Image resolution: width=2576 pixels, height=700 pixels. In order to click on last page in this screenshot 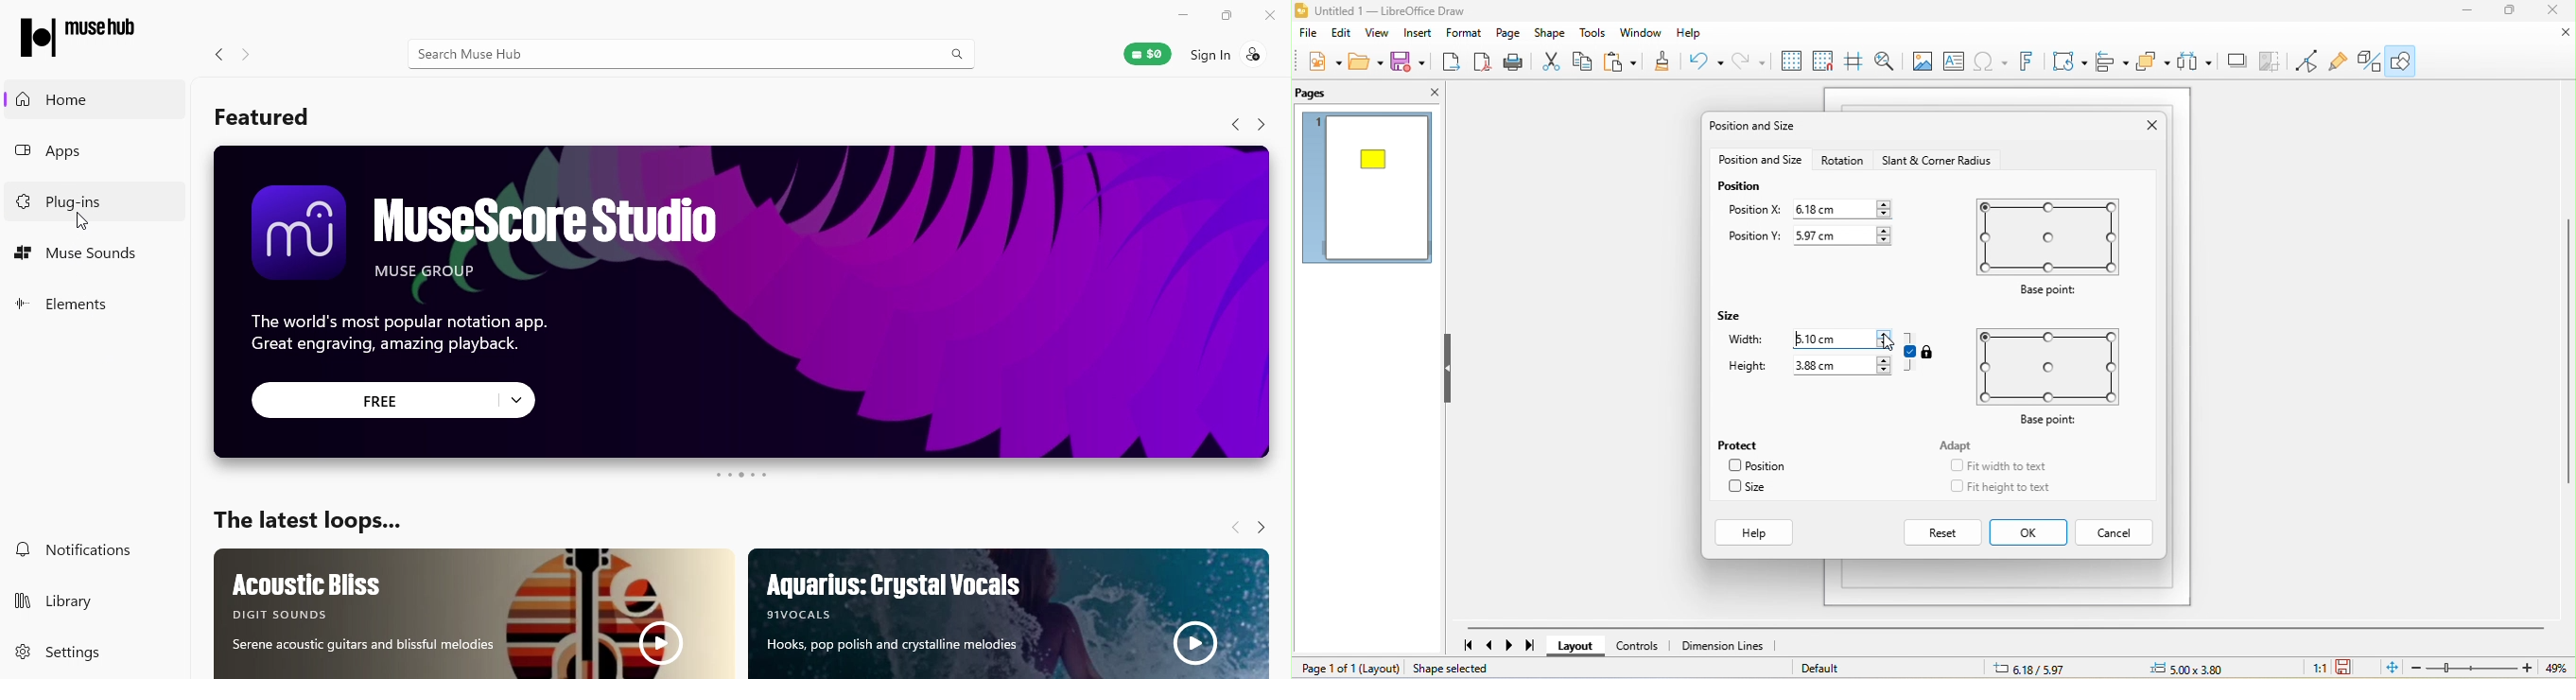, I will do `click(1534, 646)`.